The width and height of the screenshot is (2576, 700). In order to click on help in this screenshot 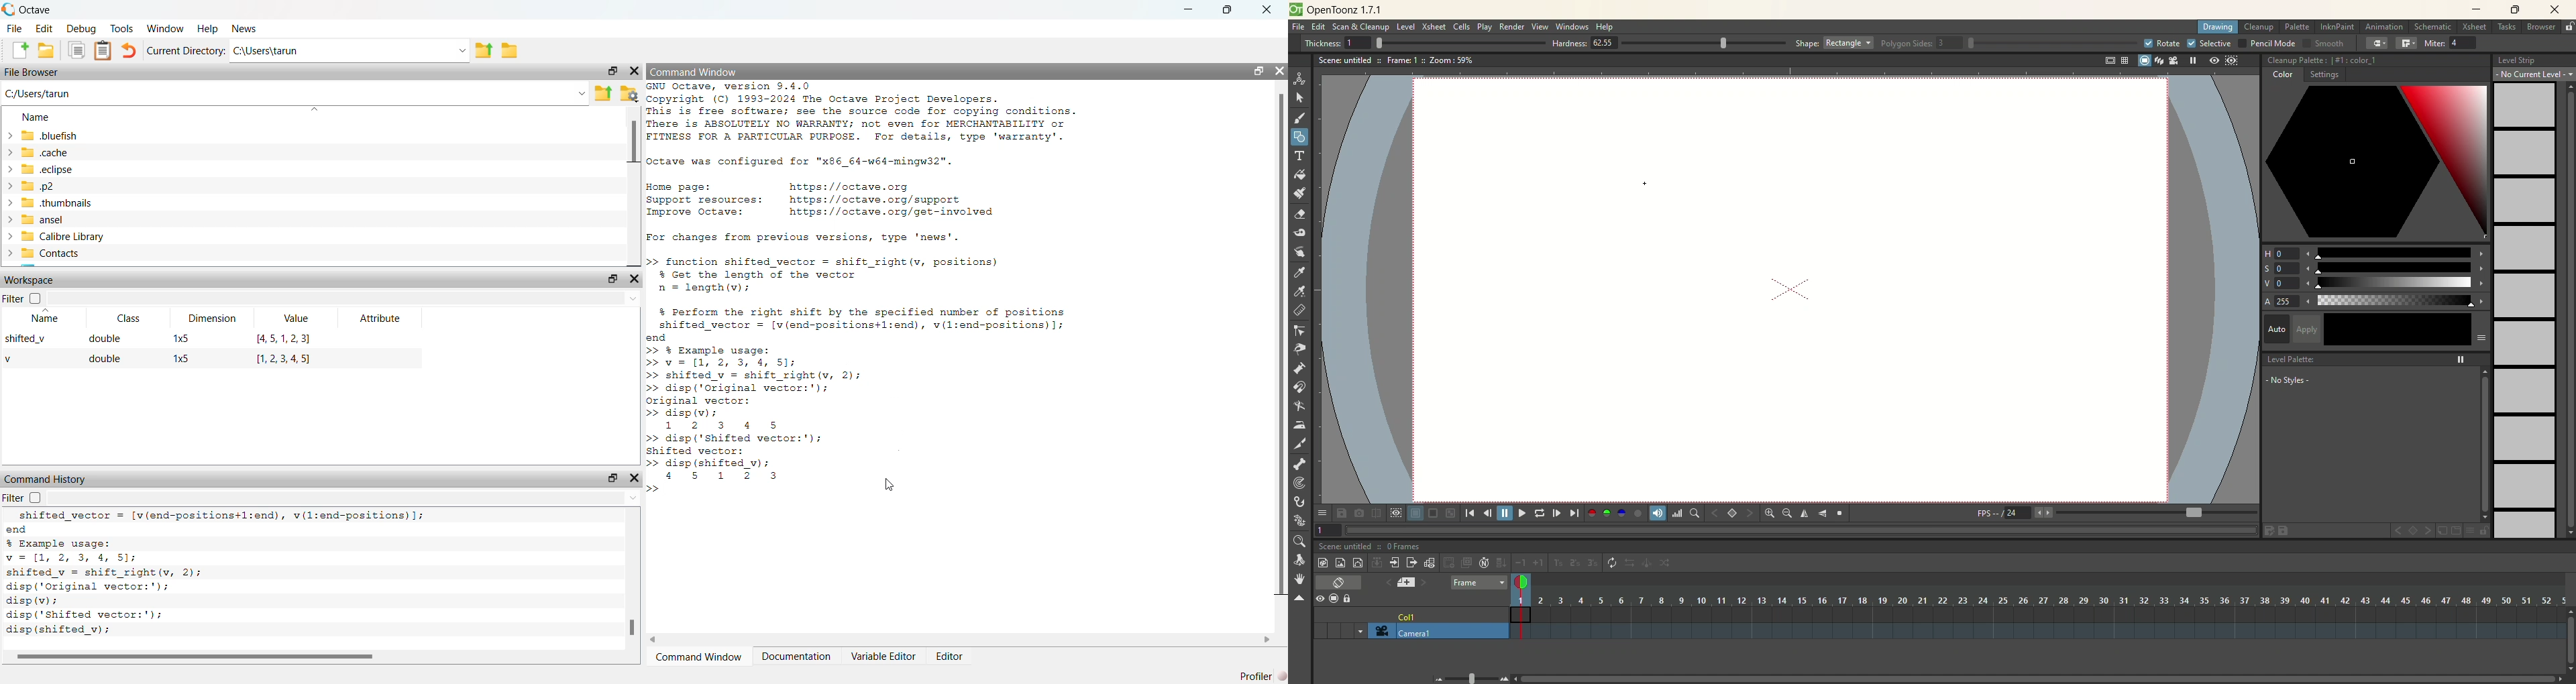, I will do `click(207, 30)`.